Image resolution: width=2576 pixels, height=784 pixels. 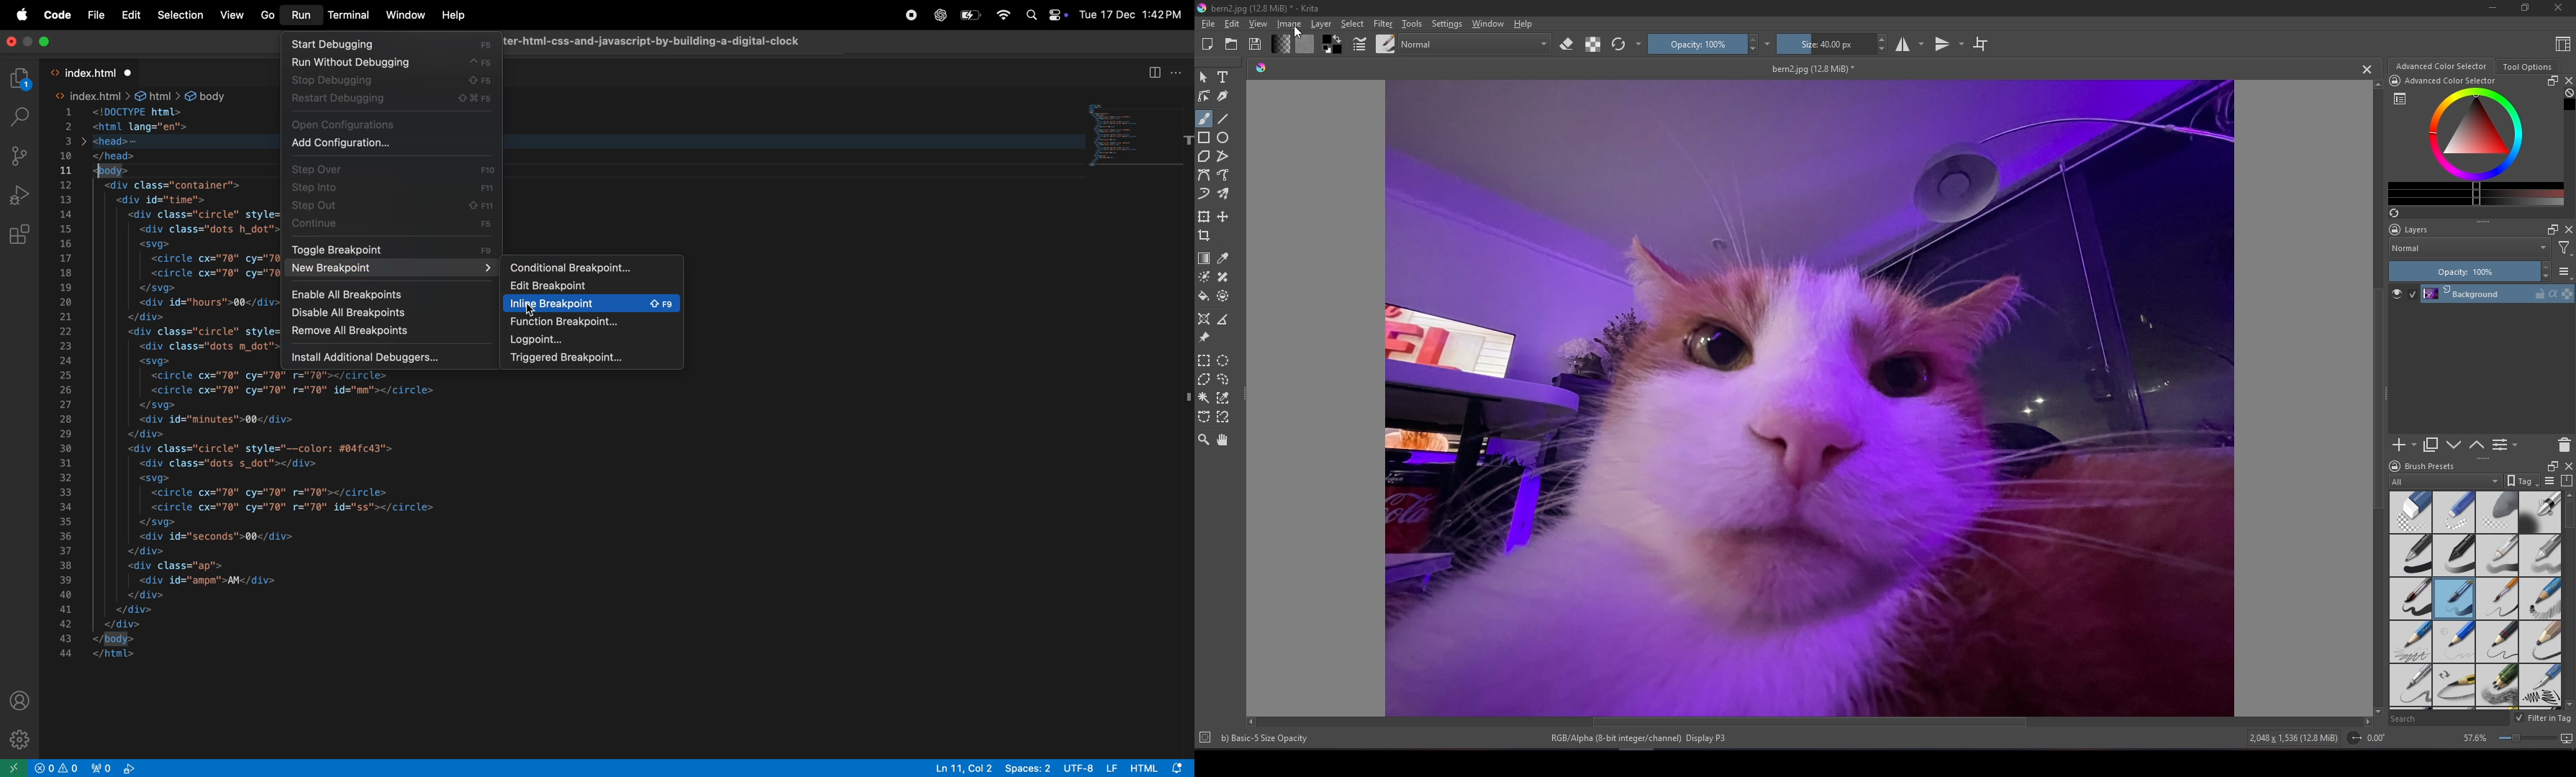 What do you see at coordinates (2525, 9) in the screenshot?
I see `Restore down` at bounding box center [2525, 9].